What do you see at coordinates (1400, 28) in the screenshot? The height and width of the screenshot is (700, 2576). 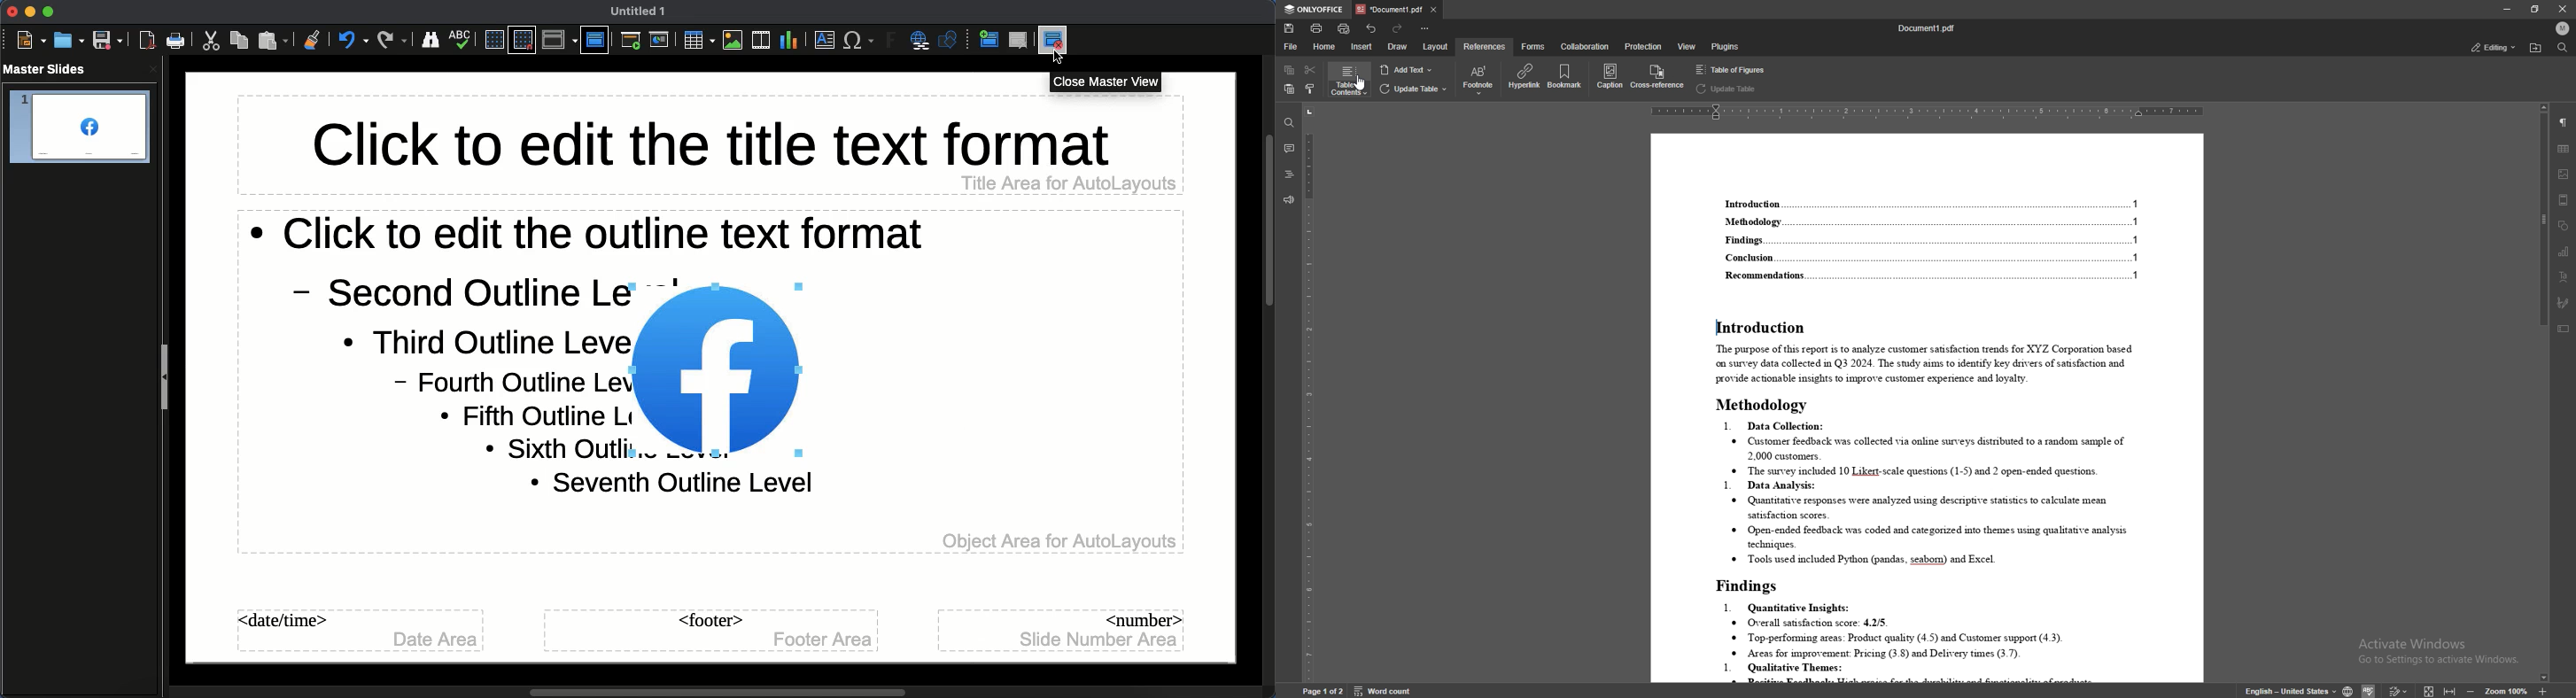 I see `redo` at bounding box center [1400, 28].